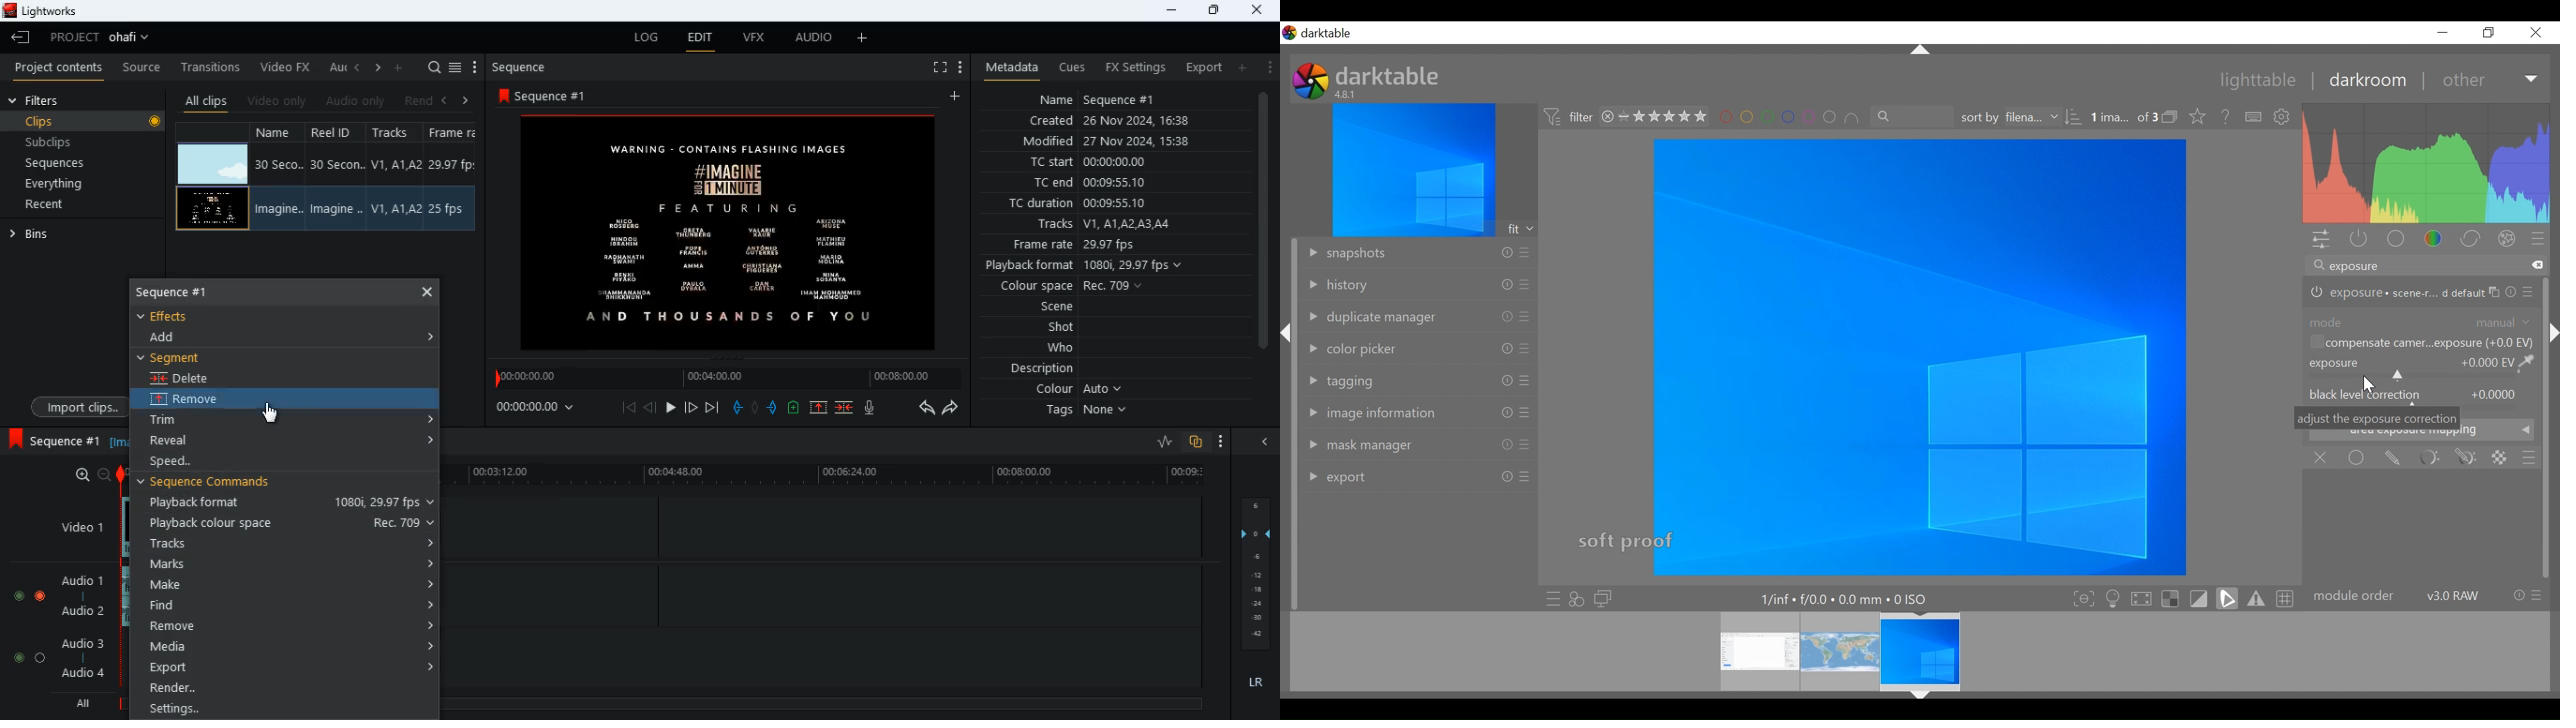 This screenshot has width=2576, height=728. I want to click on filter, so click(1567, 118).